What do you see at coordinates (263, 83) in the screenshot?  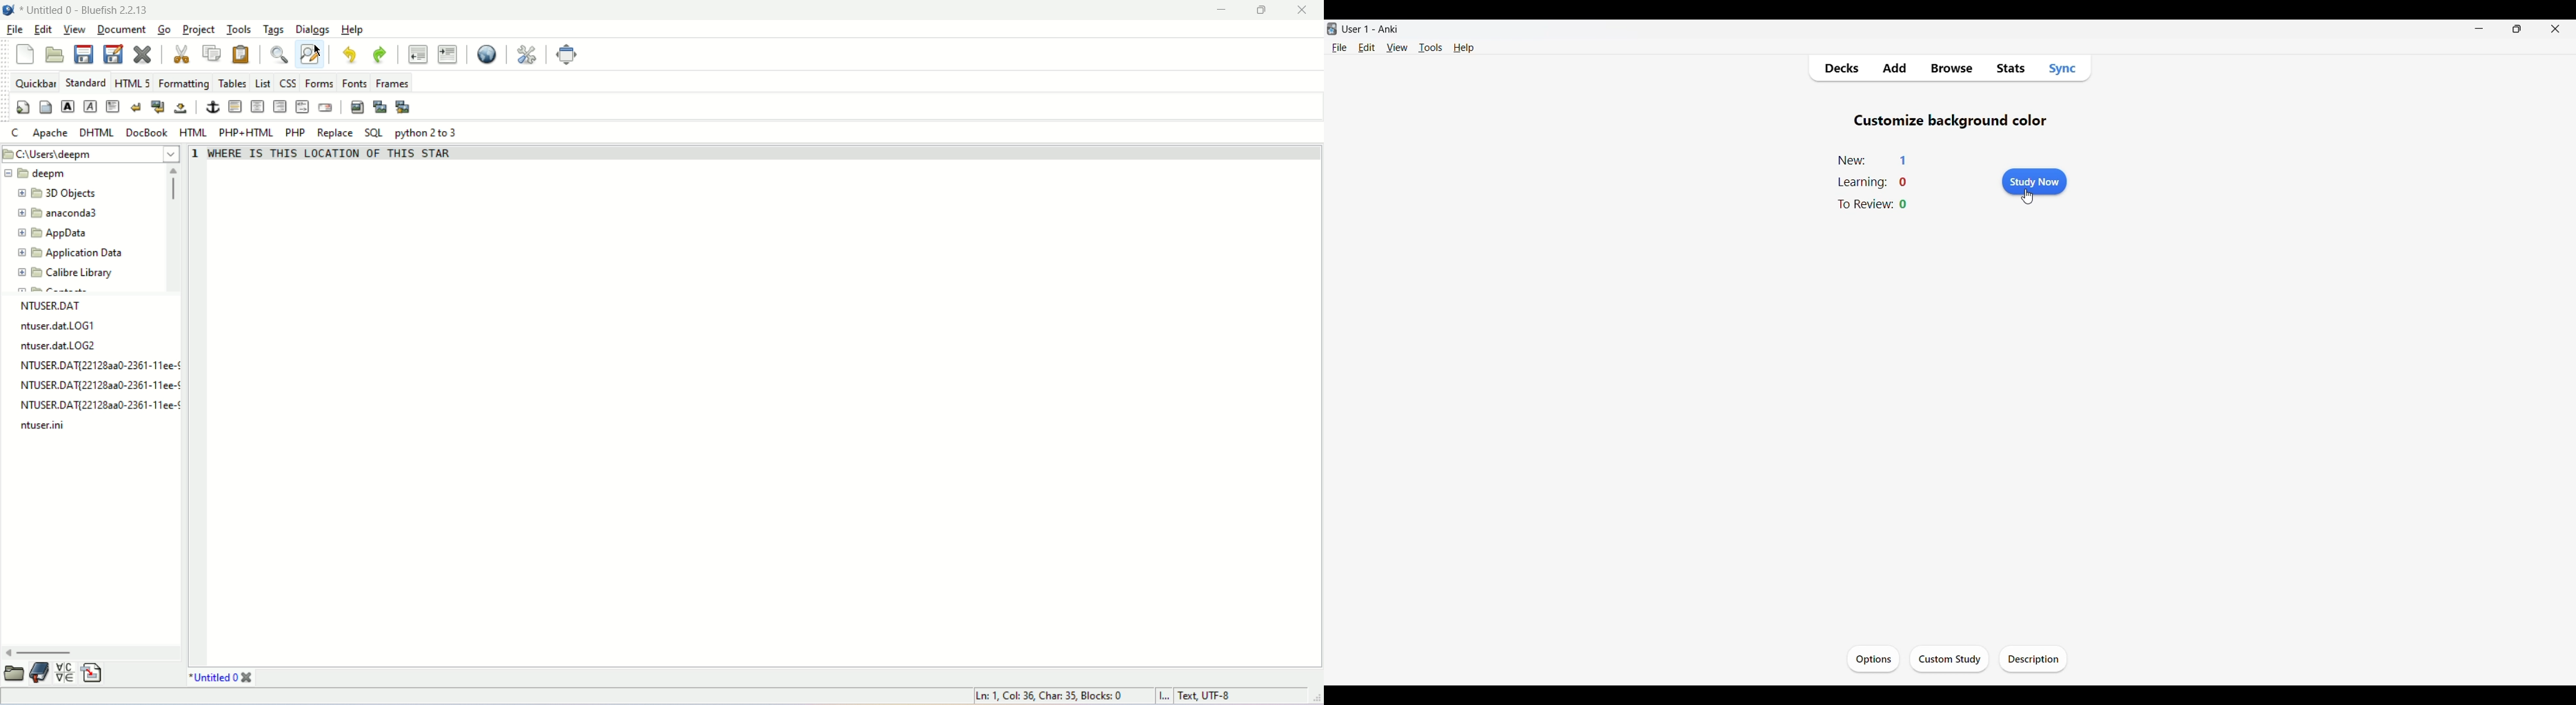 I see `list` at bounding box center [263, 83].